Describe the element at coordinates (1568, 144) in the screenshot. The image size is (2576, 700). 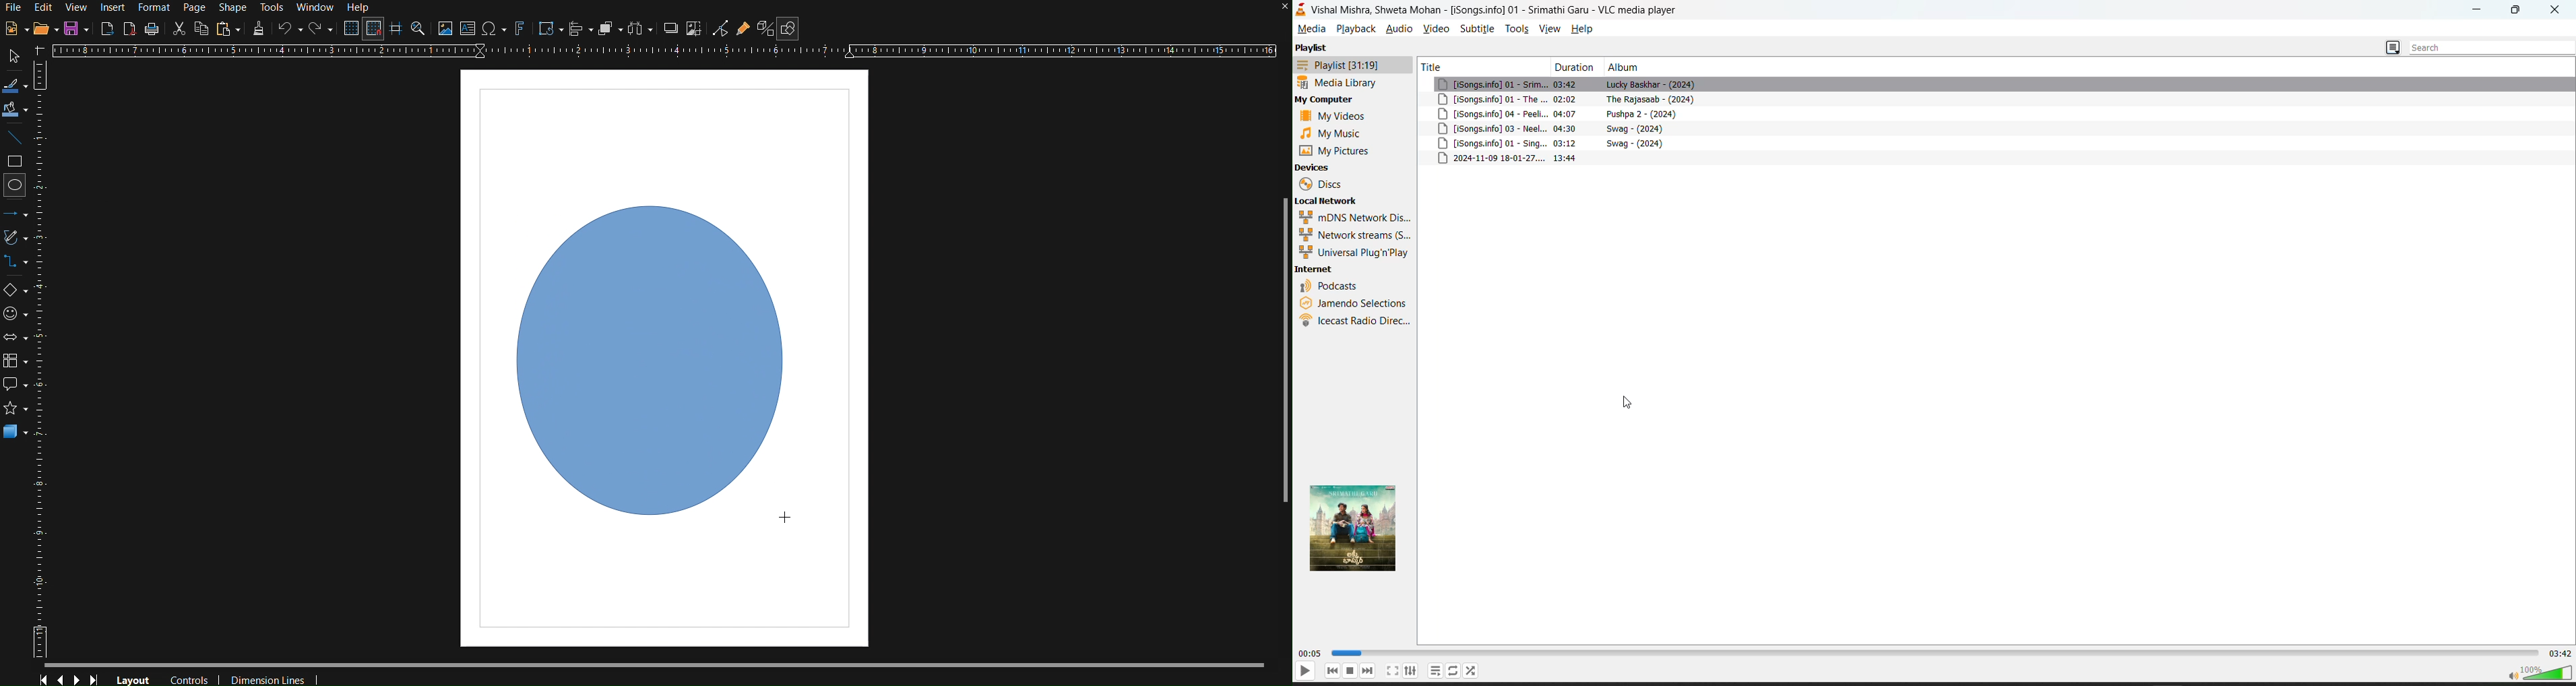
I see `03:12` at that location.